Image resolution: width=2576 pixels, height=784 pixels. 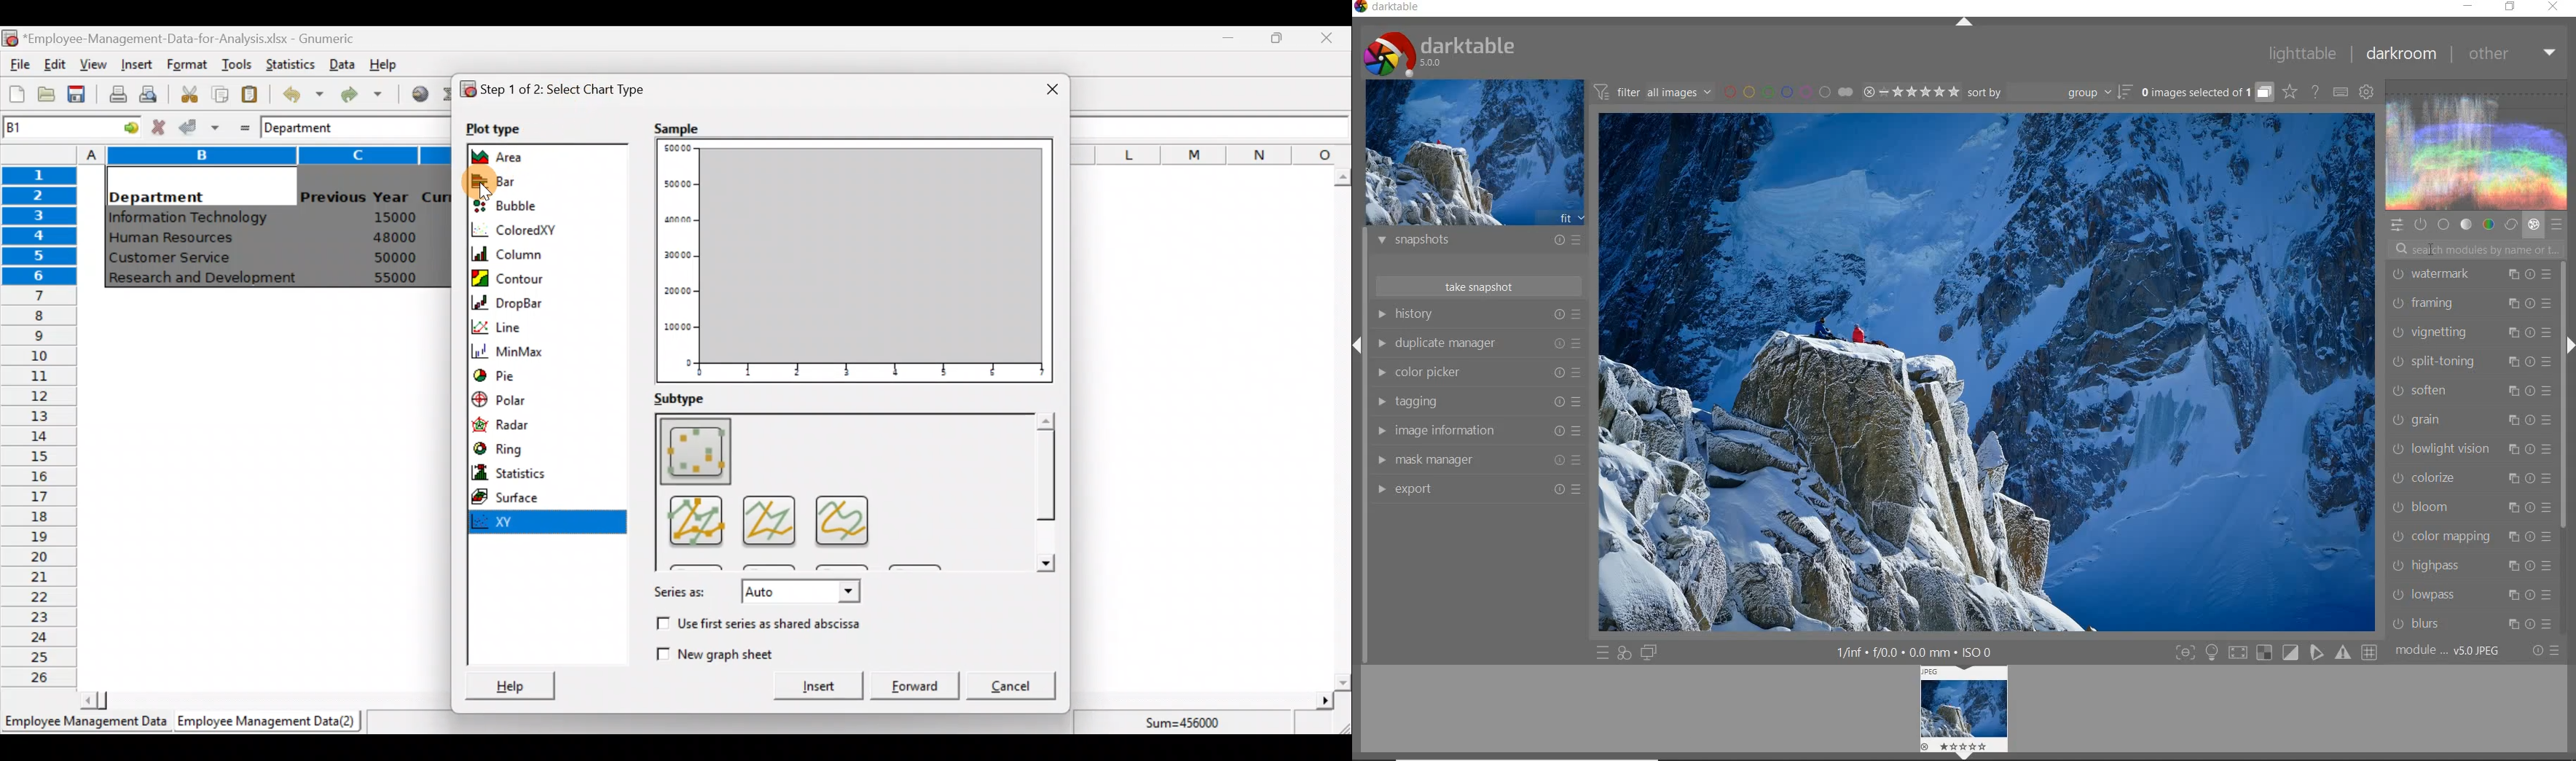 What do you see at coordinates (2510, 224) in the screenshot?
I see `correct` at bounding box center [2510, 224].